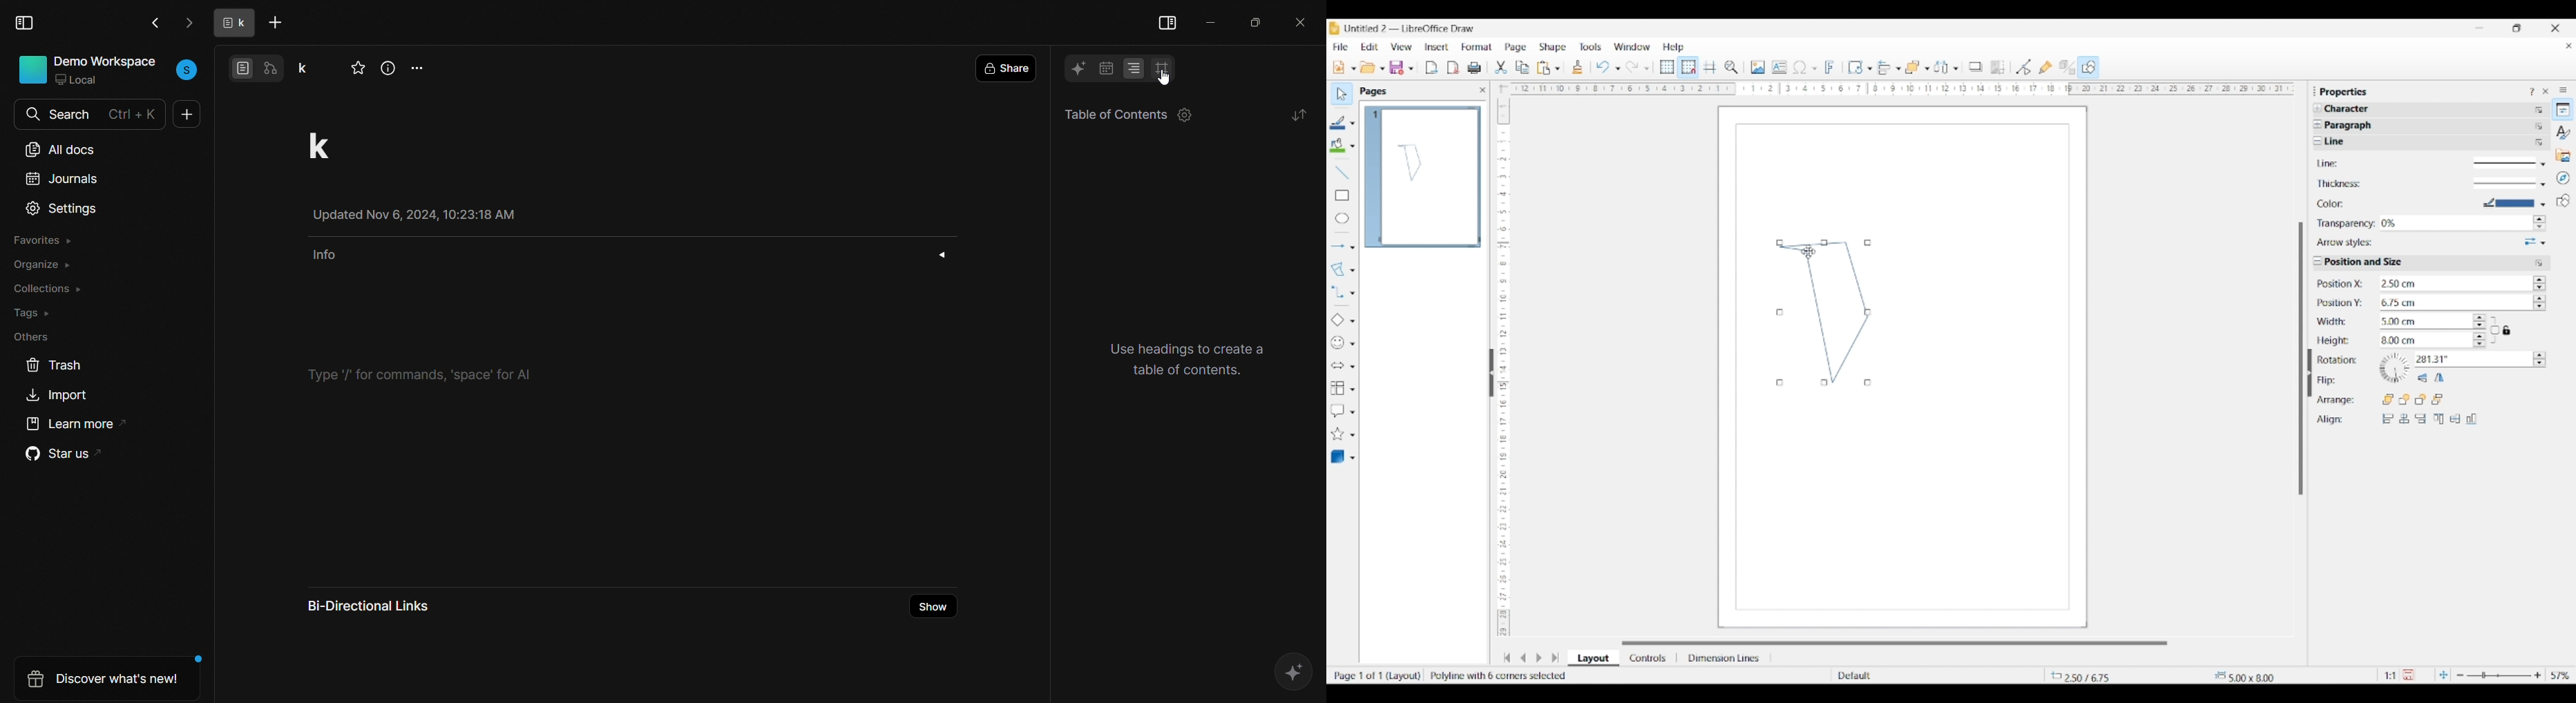 The image size is (2576, 728). I want to click on Rectangle, so click(1342, 195).